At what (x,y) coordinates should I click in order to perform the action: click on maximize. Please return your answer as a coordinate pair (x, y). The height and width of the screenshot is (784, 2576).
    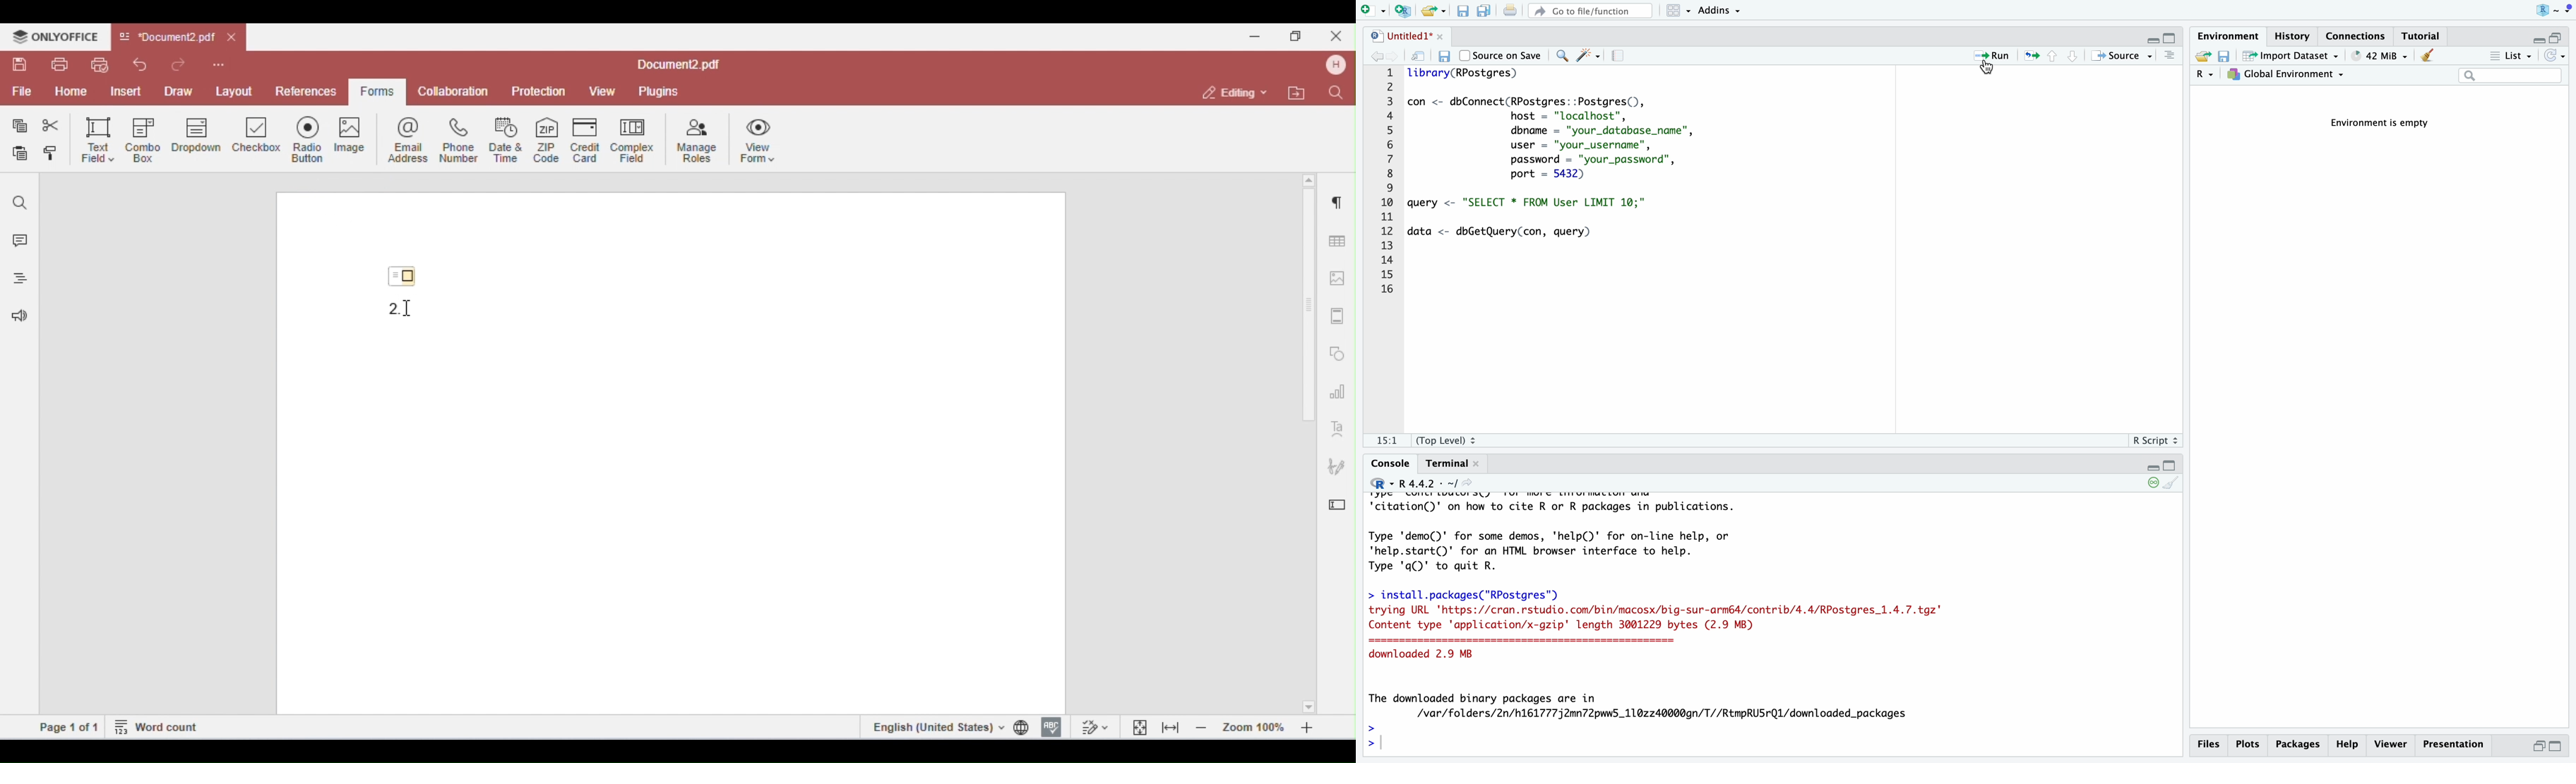
    Looking at the image, I should click on (2562, 33).